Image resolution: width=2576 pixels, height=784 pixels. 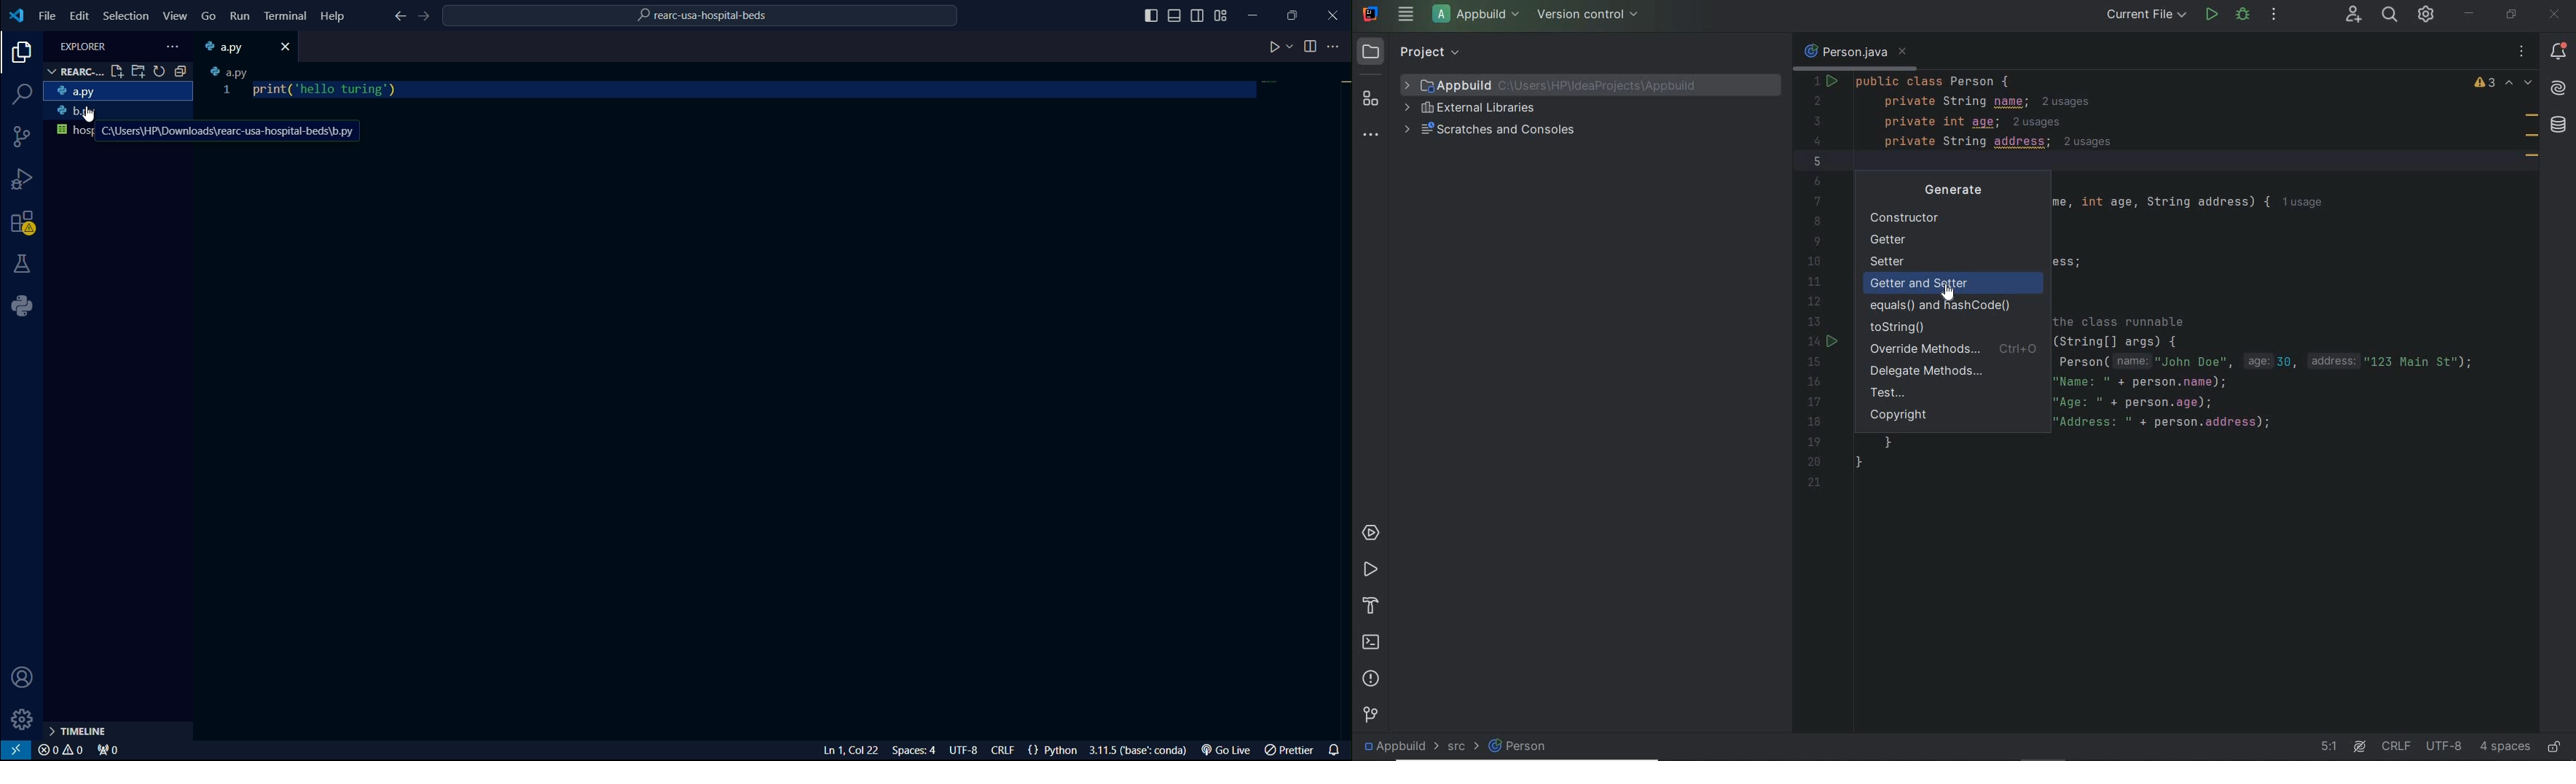 I want to click on collapse folder in explorer, so click(x=181, y=71).